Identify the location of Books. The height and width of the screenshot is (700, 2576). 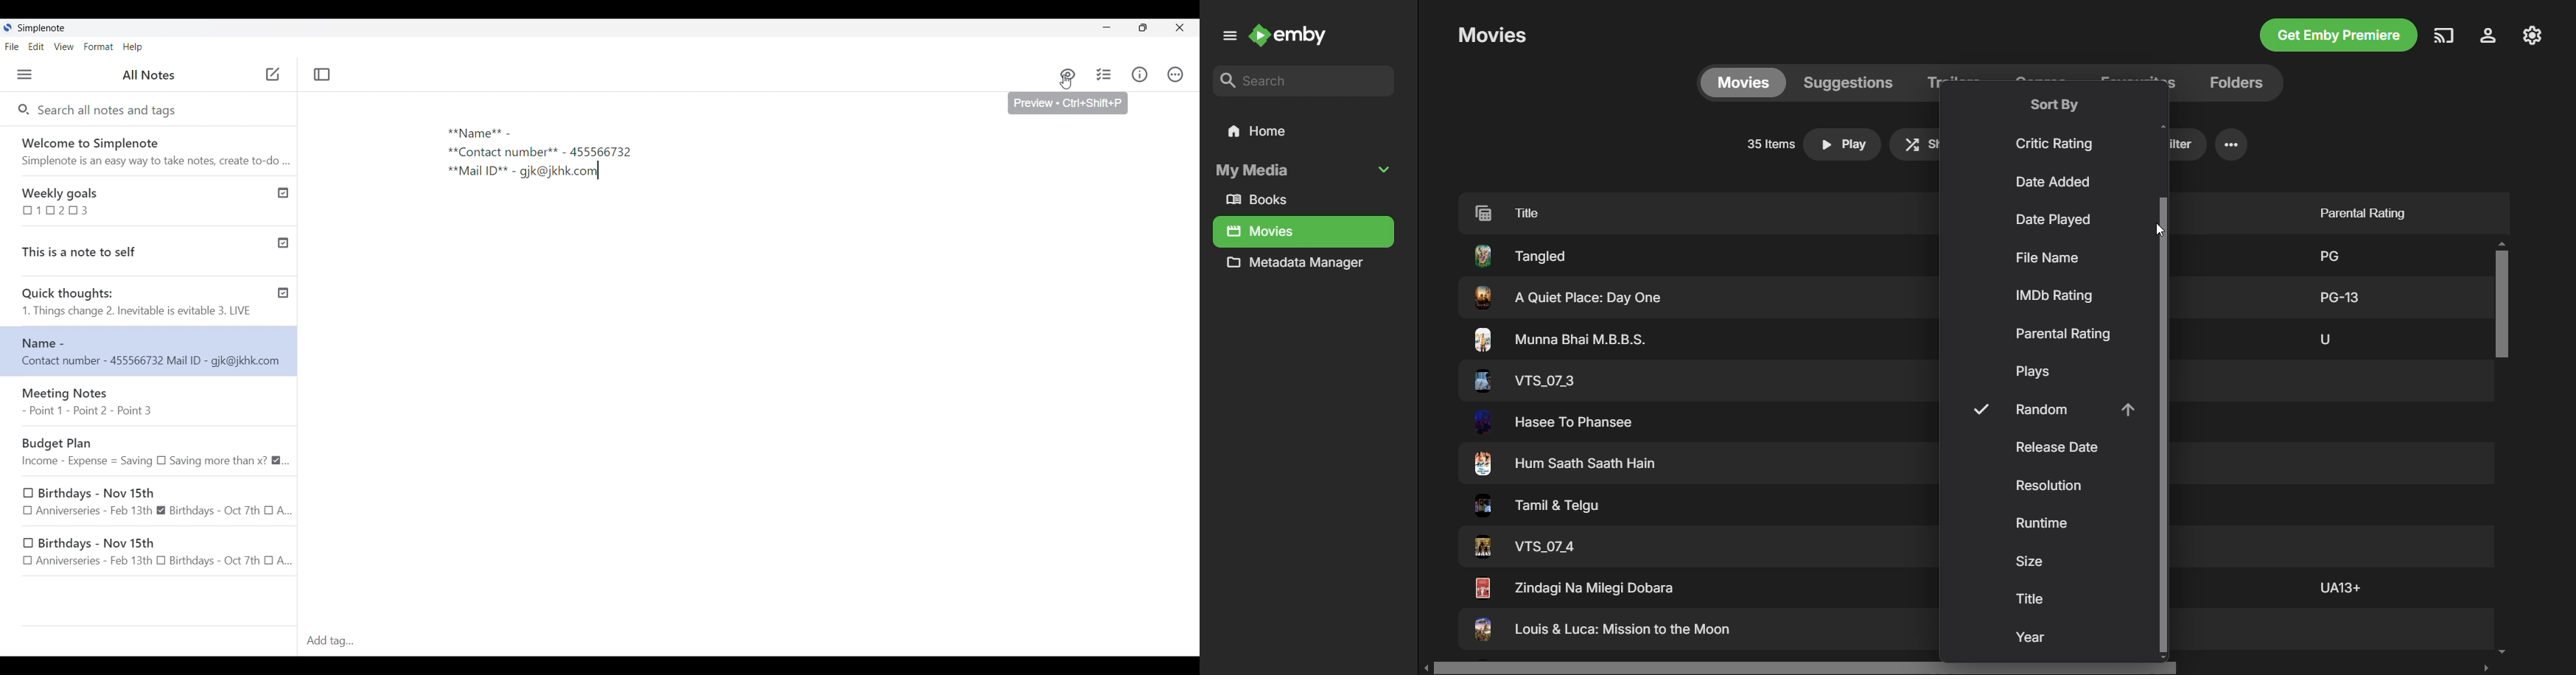
(1263, 200).